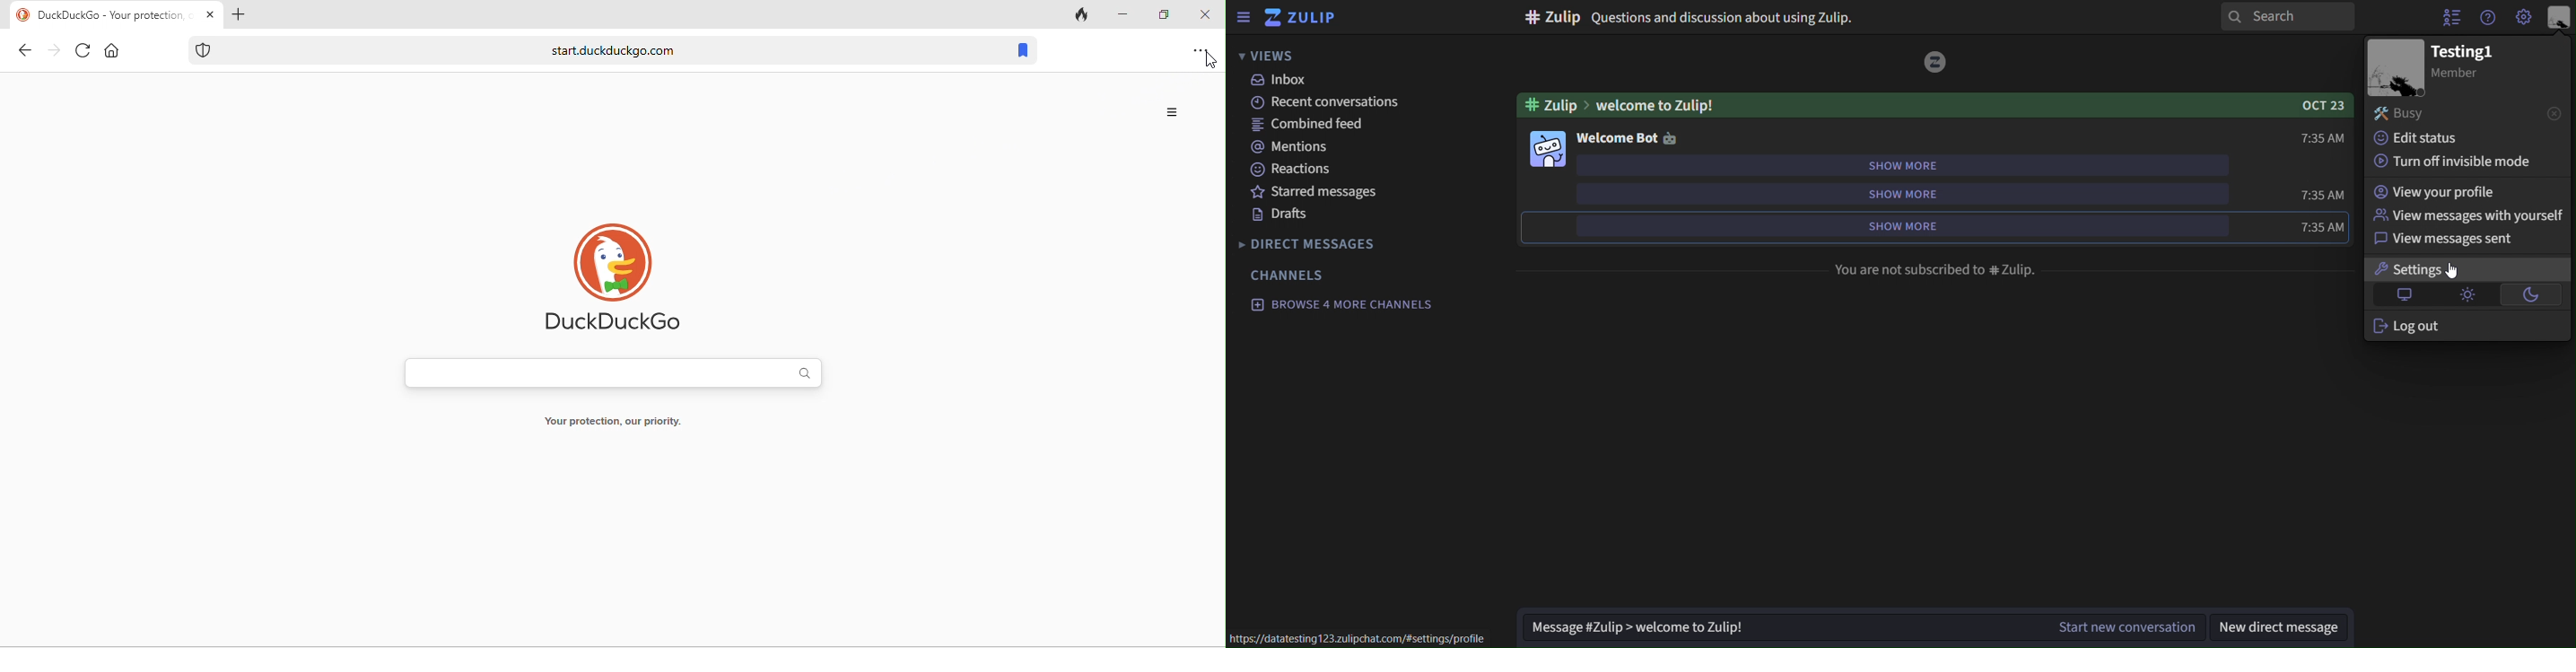 This screenshot has height=672, width=2576. What do you see at coordinates (53, 52) in the screenshot?
I see `forward` at bounding box center [53, 52].